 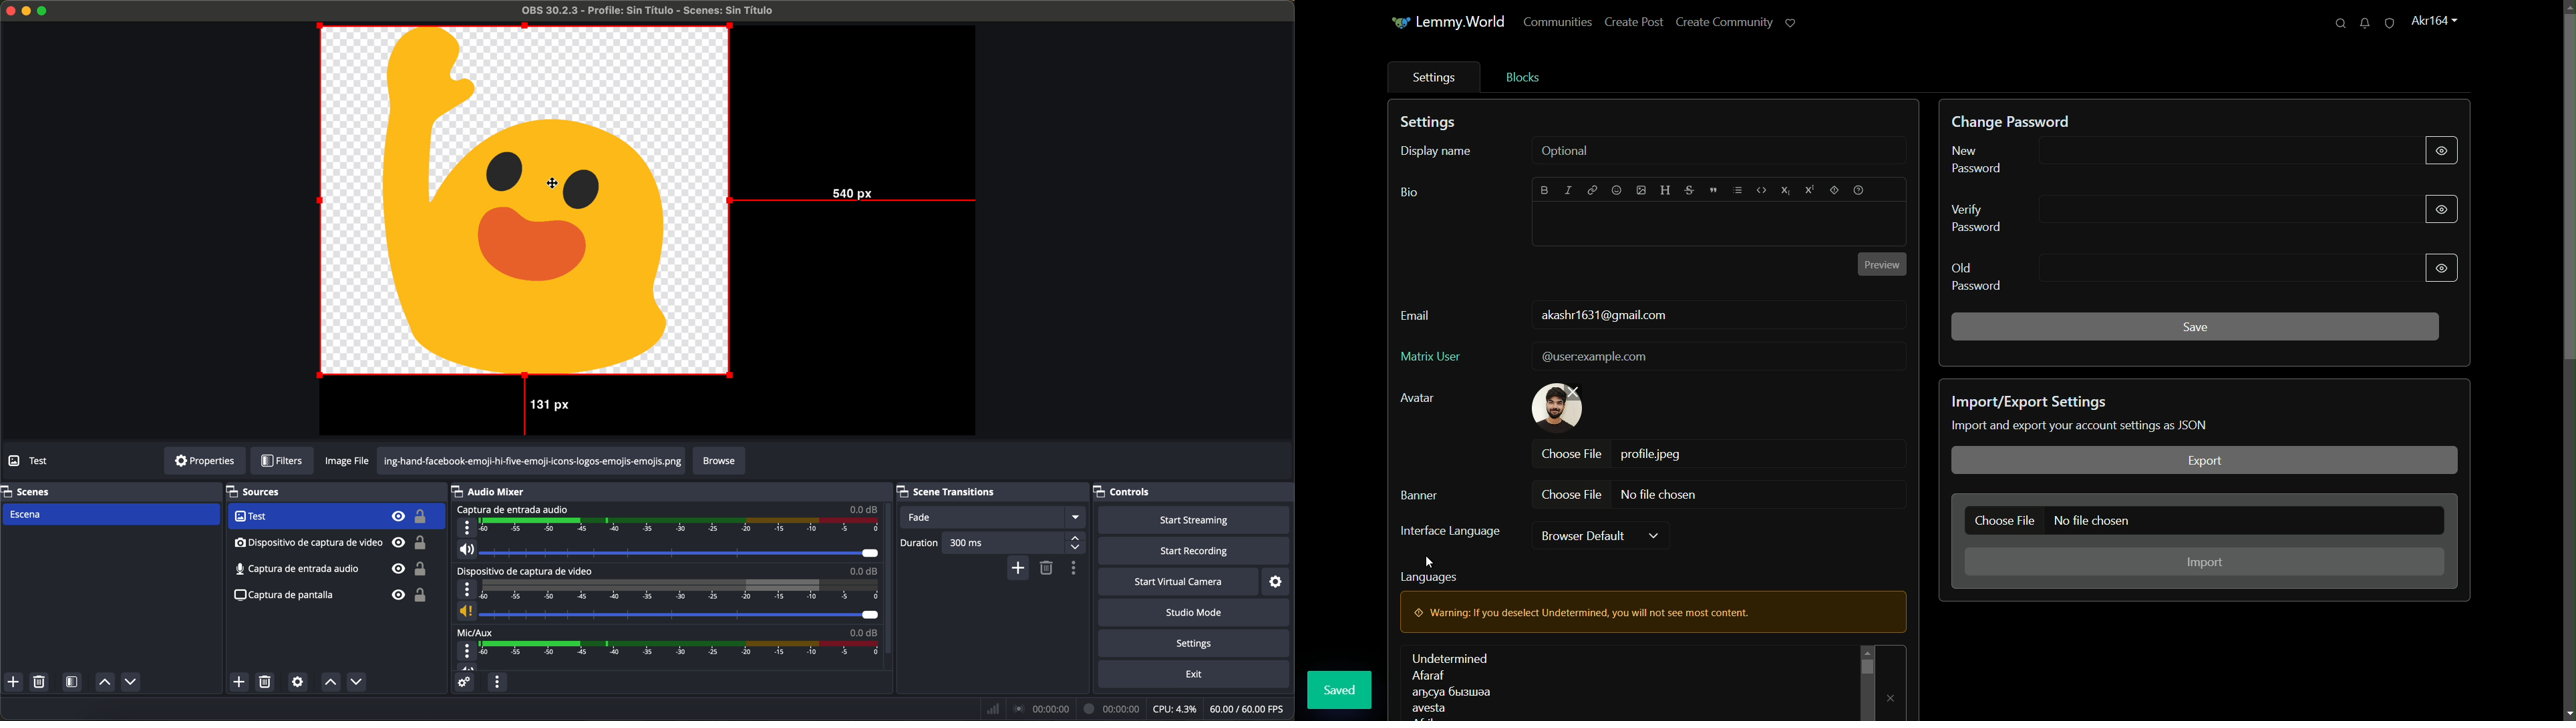 What do you see at coordinates (110, 515) in the screenshot?
I see `scene` at bounding box center [110, 515].